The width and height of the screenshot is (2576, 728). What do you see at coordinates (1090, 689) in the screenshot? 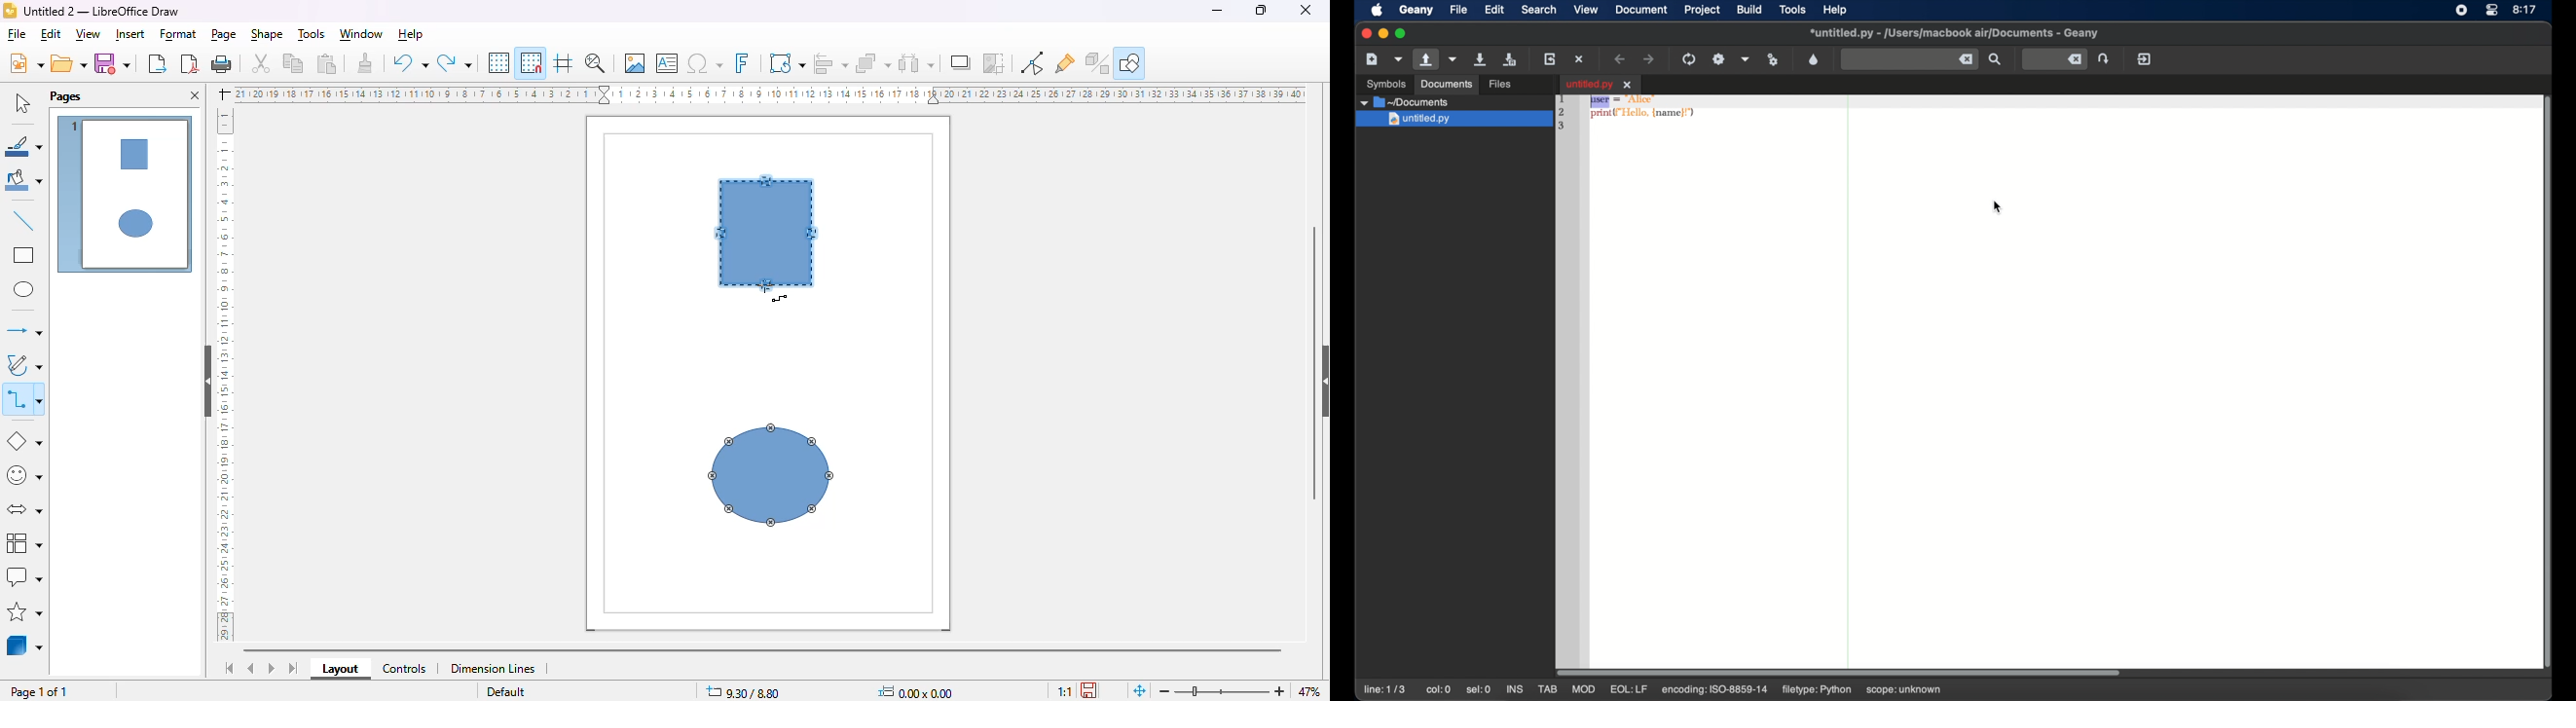
I see `the document has been modified` at bounding box center [1090, 689].